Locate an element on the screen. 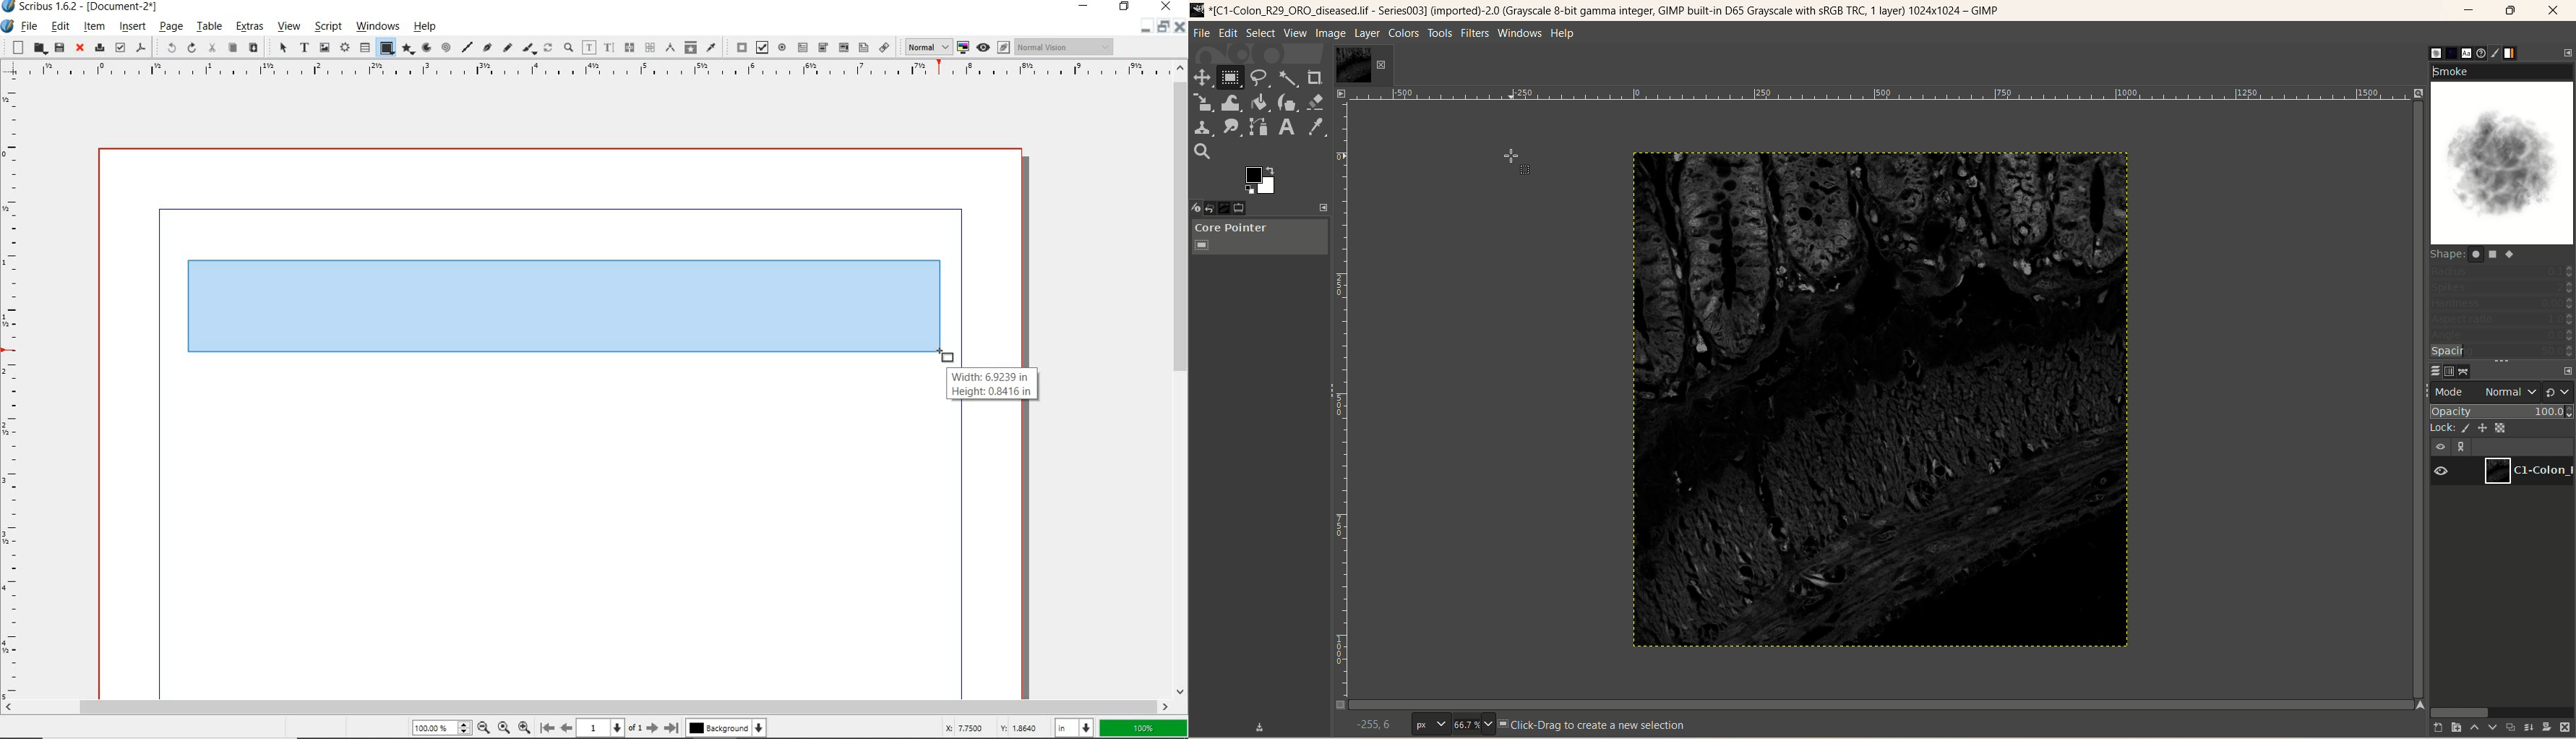 This screenshot has height=756, width=2576. preview mode is located at coordinates (992, 47).